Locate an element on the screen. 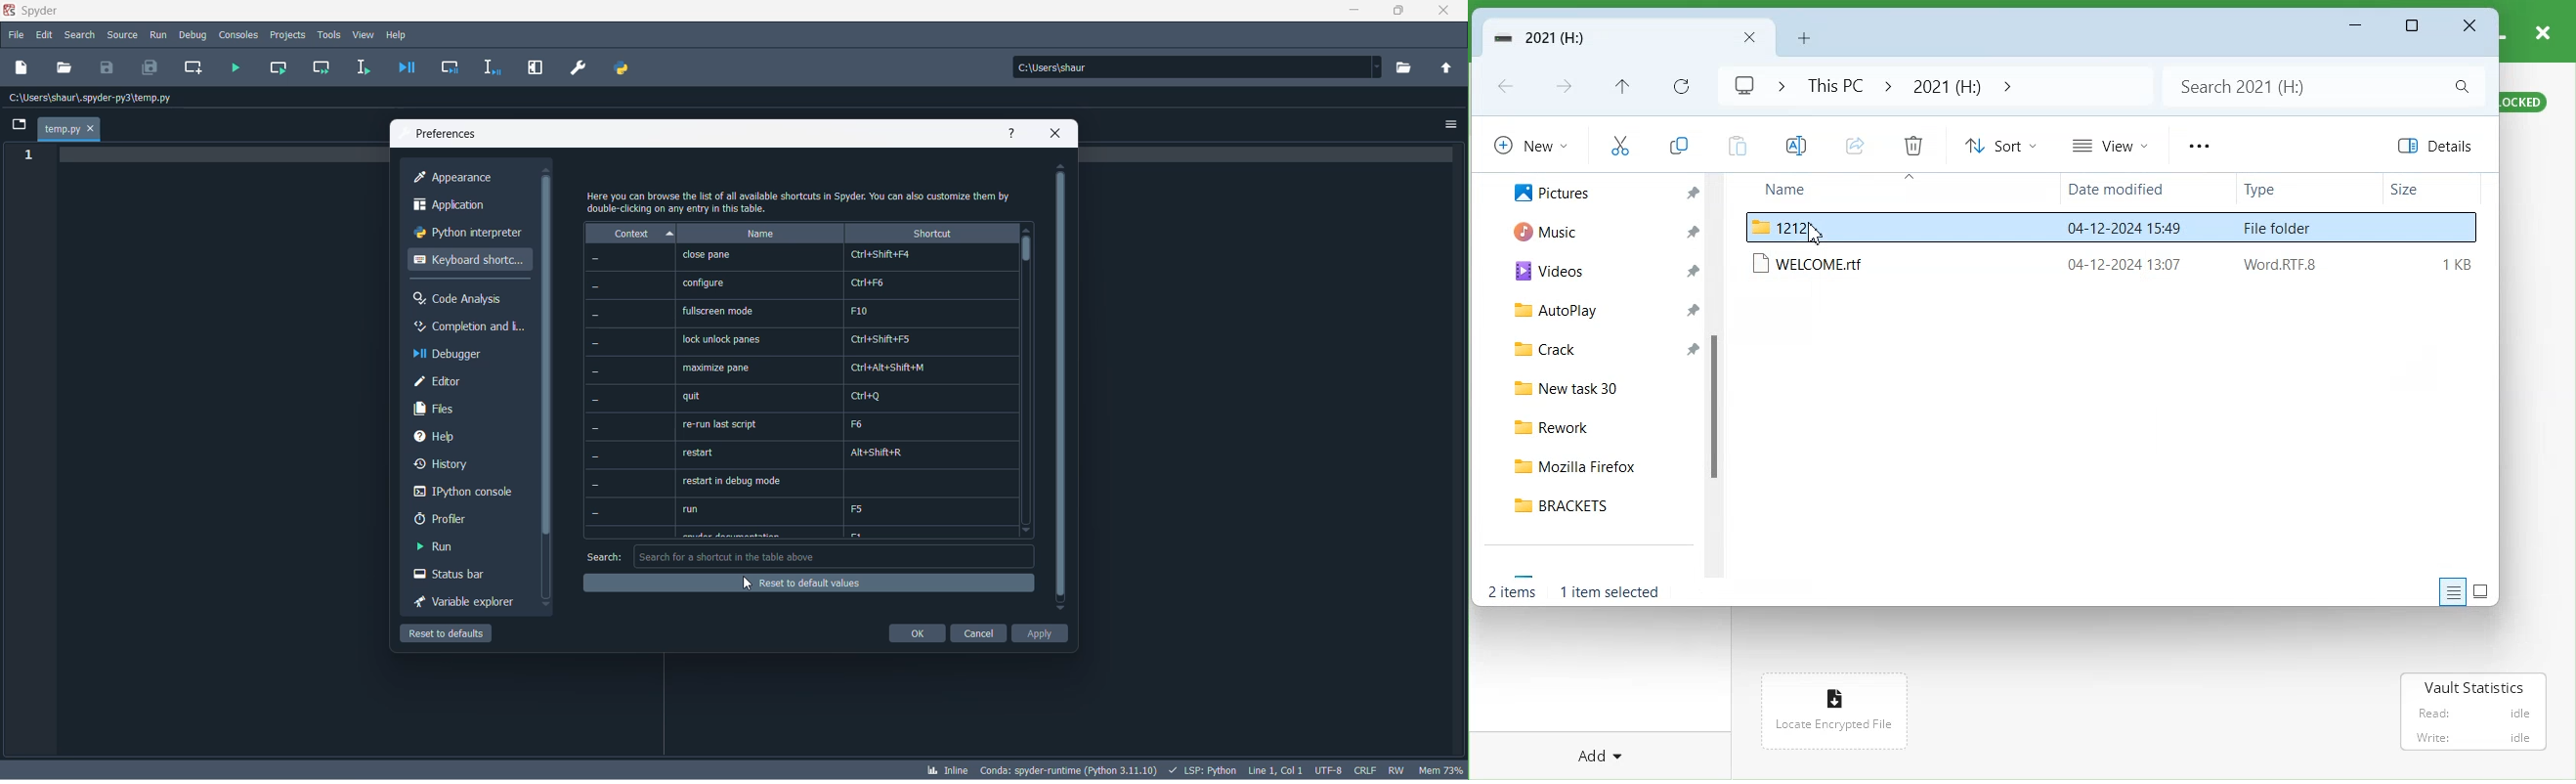 Image resolution: width=2576 pixels, height=784 pixels. move down is located at coordinates (1063, 611).